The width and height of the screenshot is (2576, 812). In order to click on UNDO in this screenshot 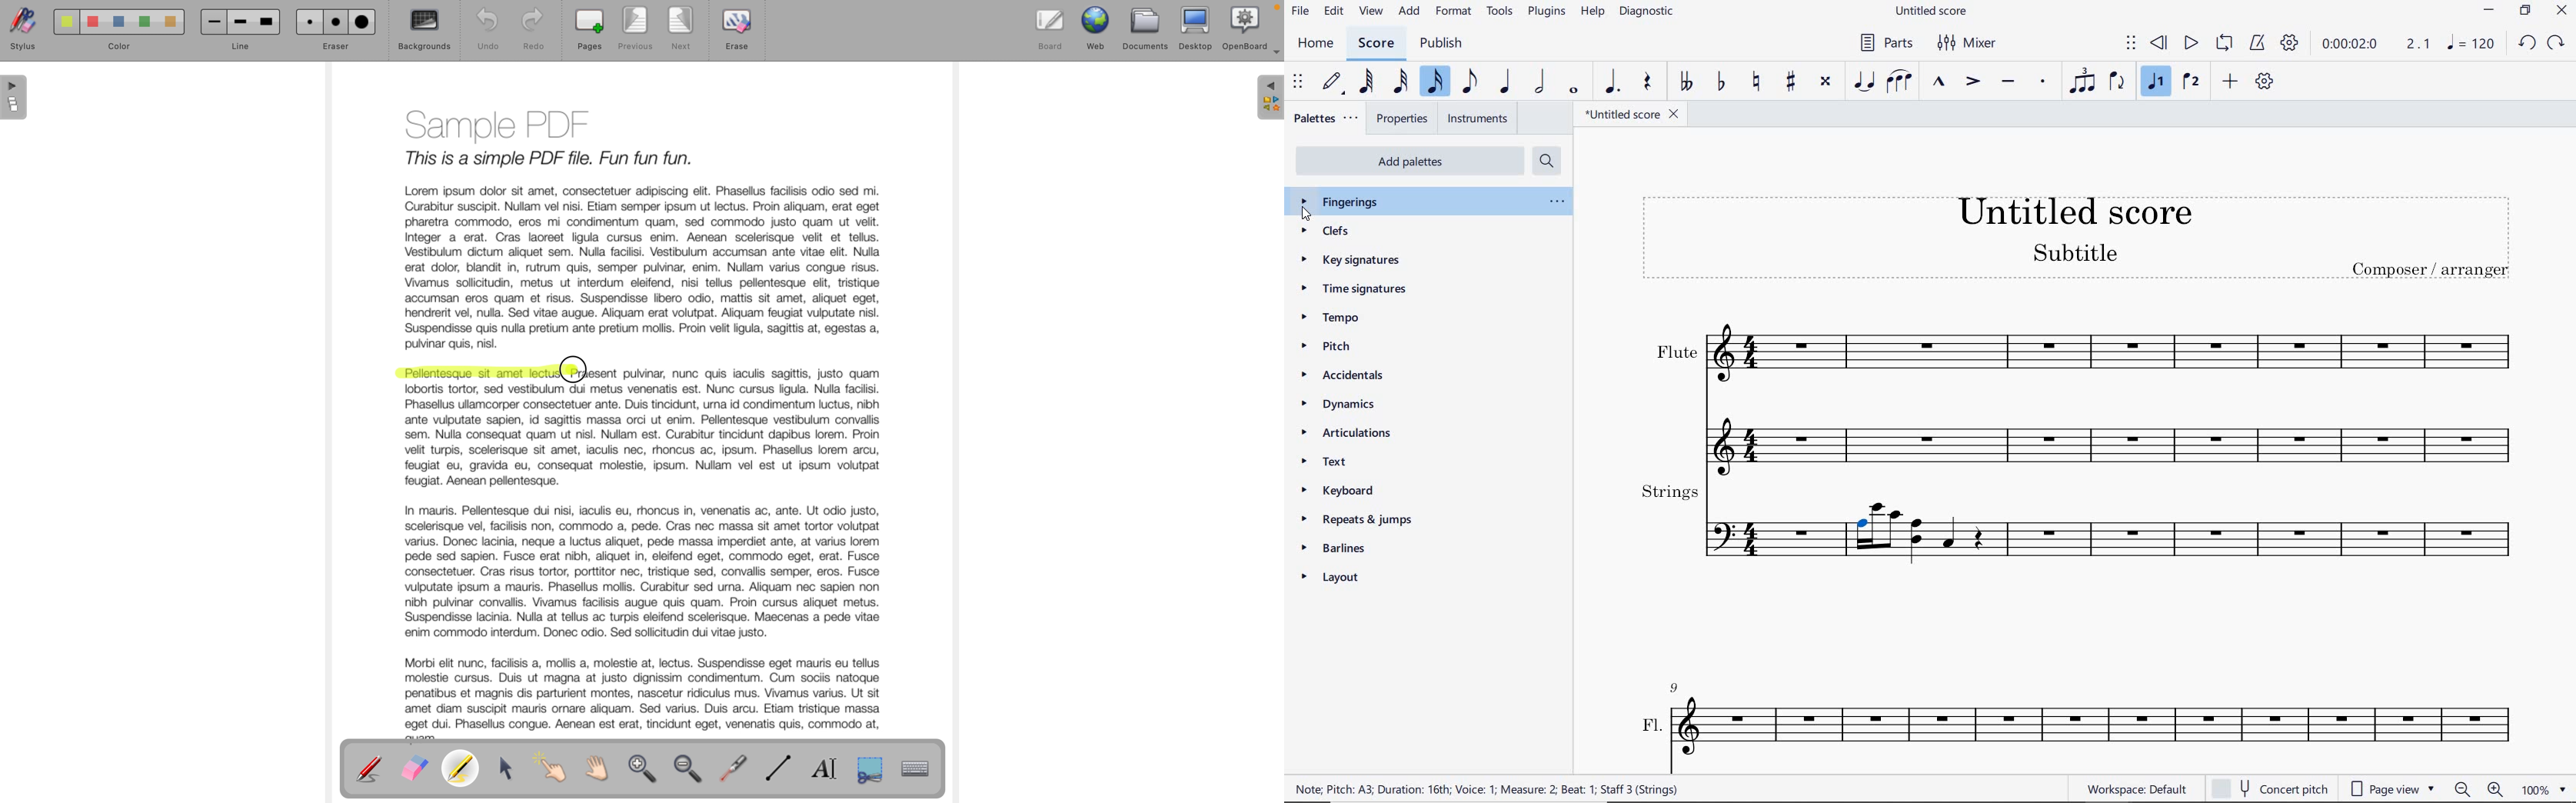, I will do `click(2527, 42)`.